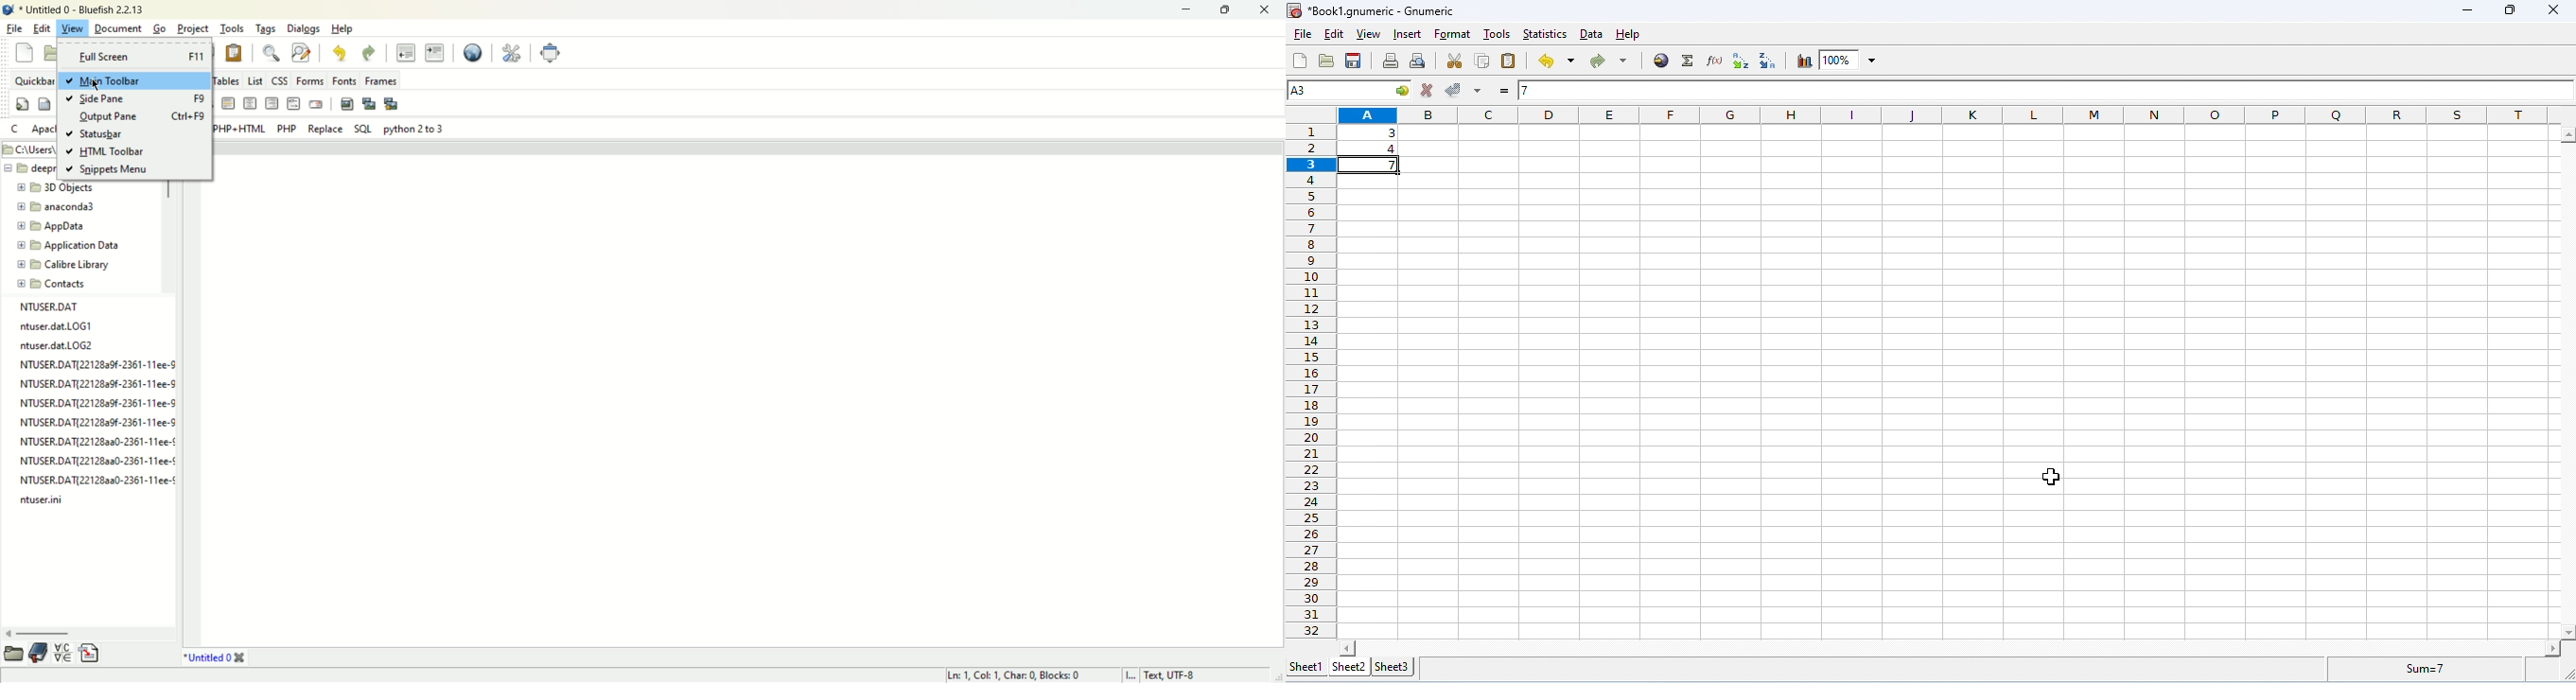 The image size is (2576, 700). Describe the element at coordinates (342, 29) in the screenshot. I see `help` at that location.